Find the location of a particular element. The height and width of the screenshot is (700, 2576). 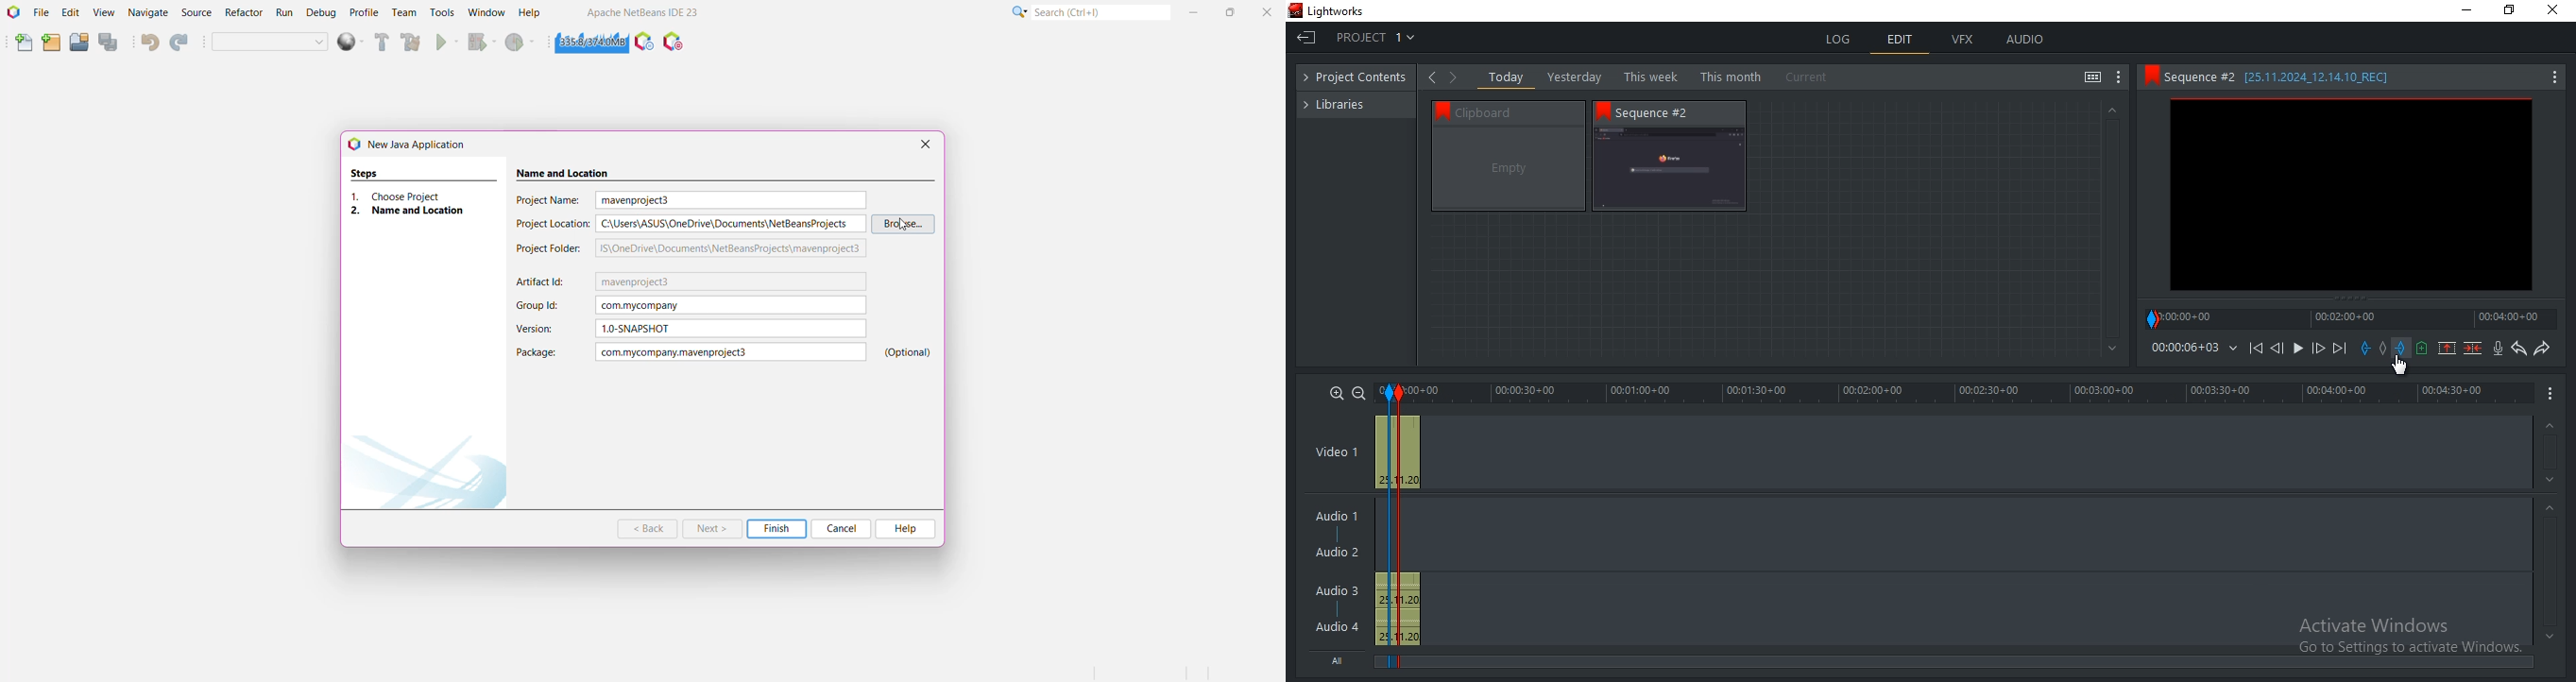

timeline marker is located at coordinates (1407, 530).